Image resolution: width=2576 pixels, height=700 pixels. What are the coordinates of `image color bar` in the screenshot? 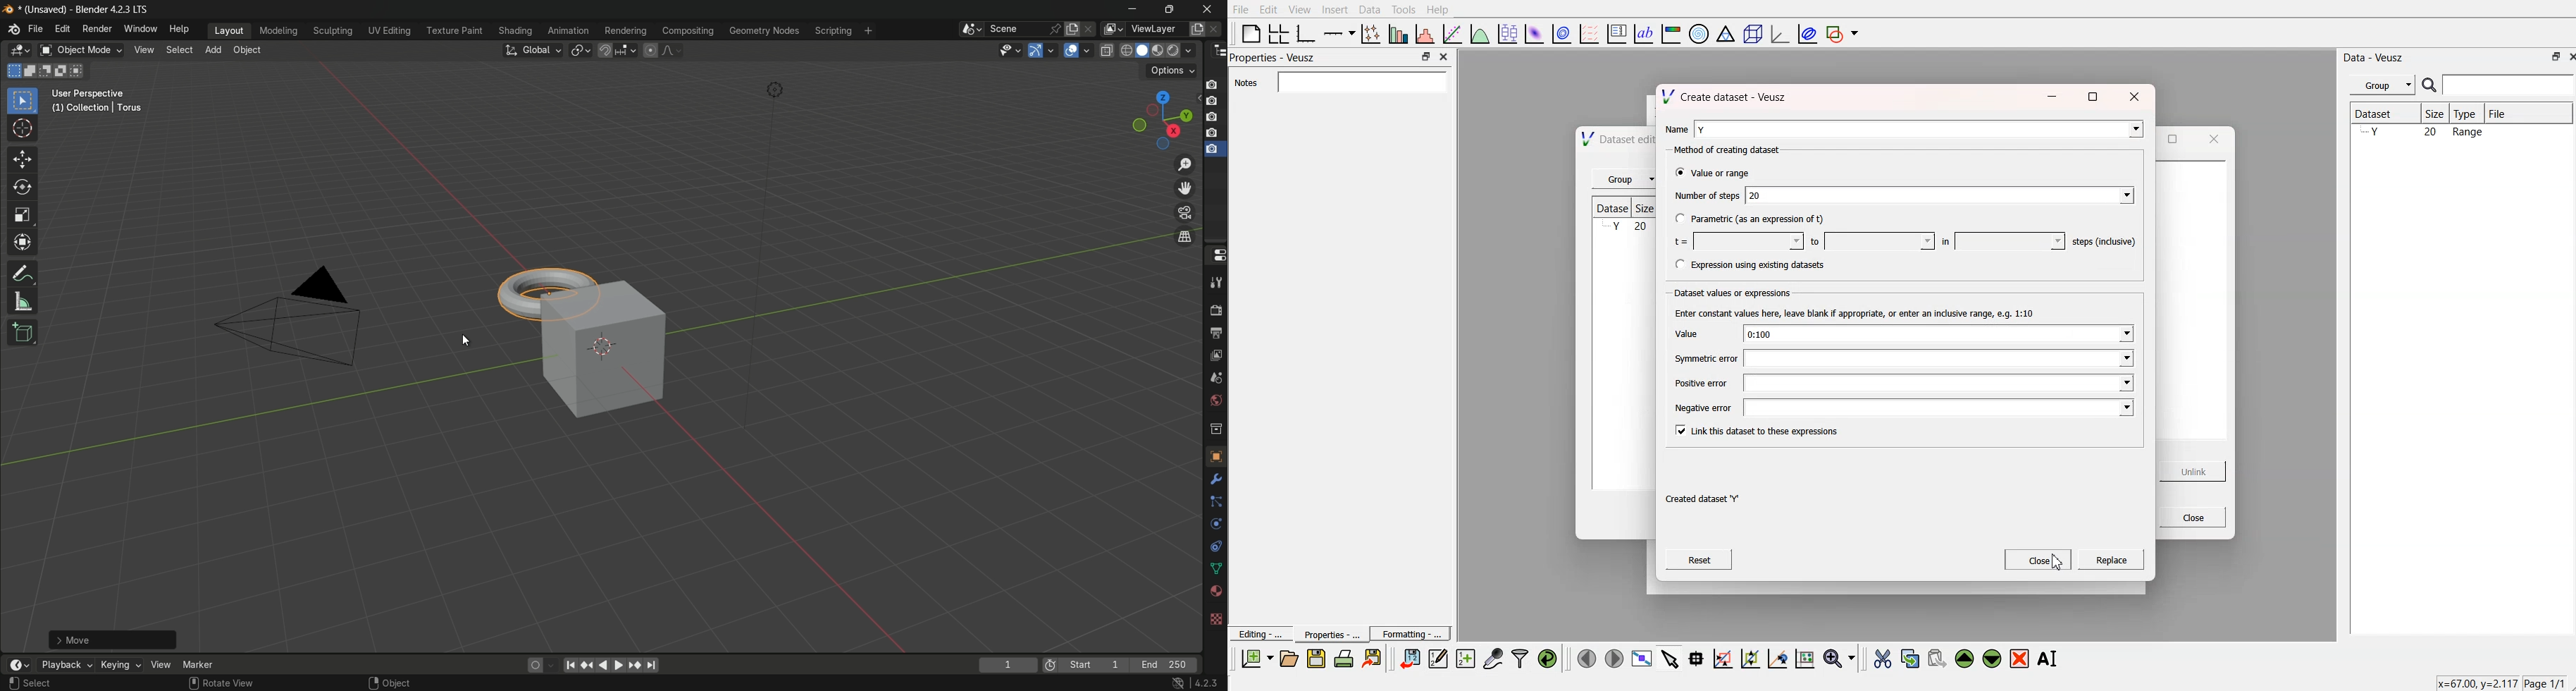 It's located at (1672, 32).